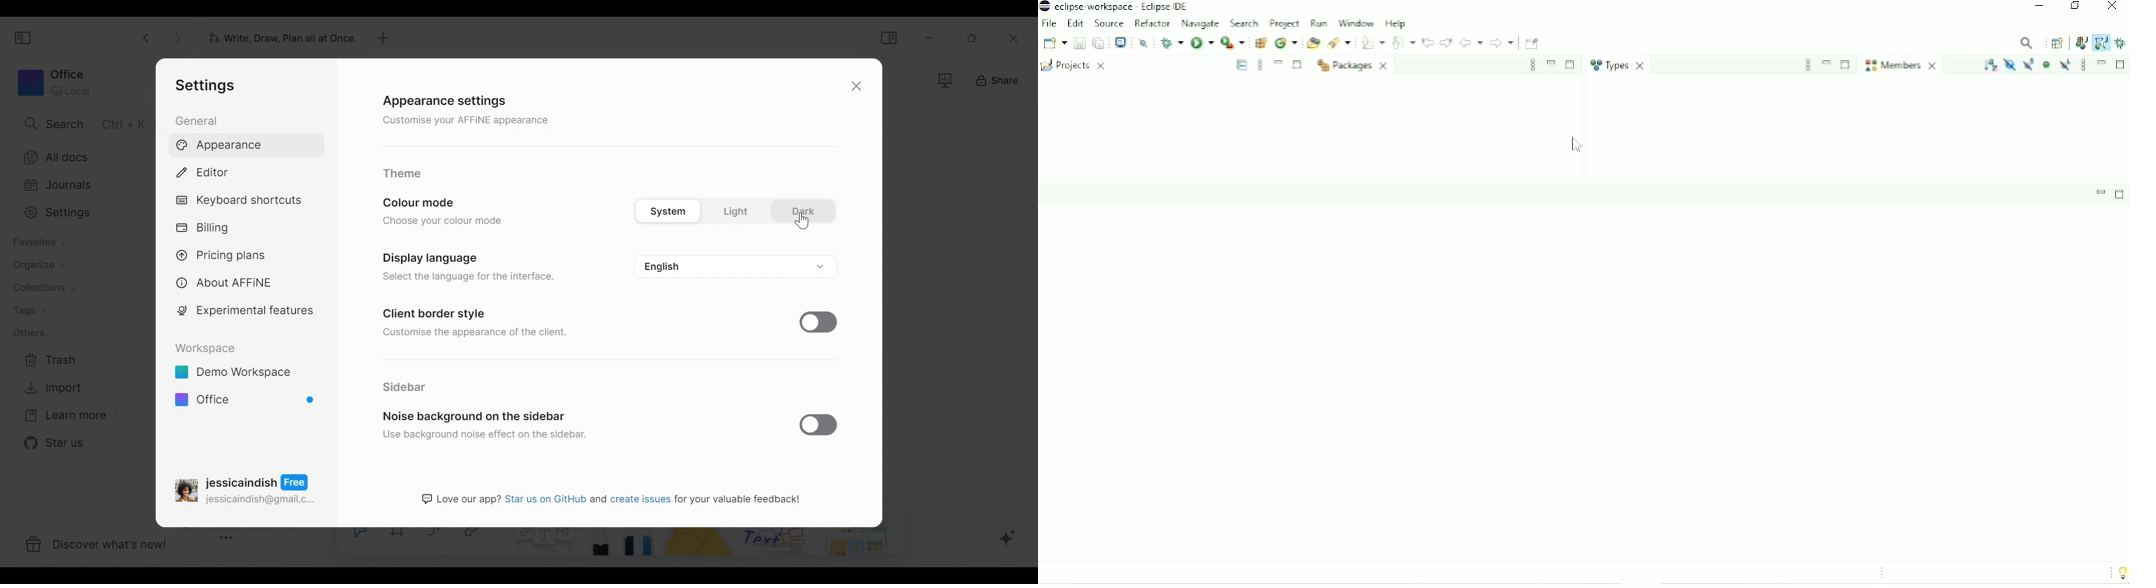 This screenshot has height=588, width=2156. What do you see at coordinates (1579, 146) in the screenshot?
I see `Cursor` at bounding box center [1579, 146].